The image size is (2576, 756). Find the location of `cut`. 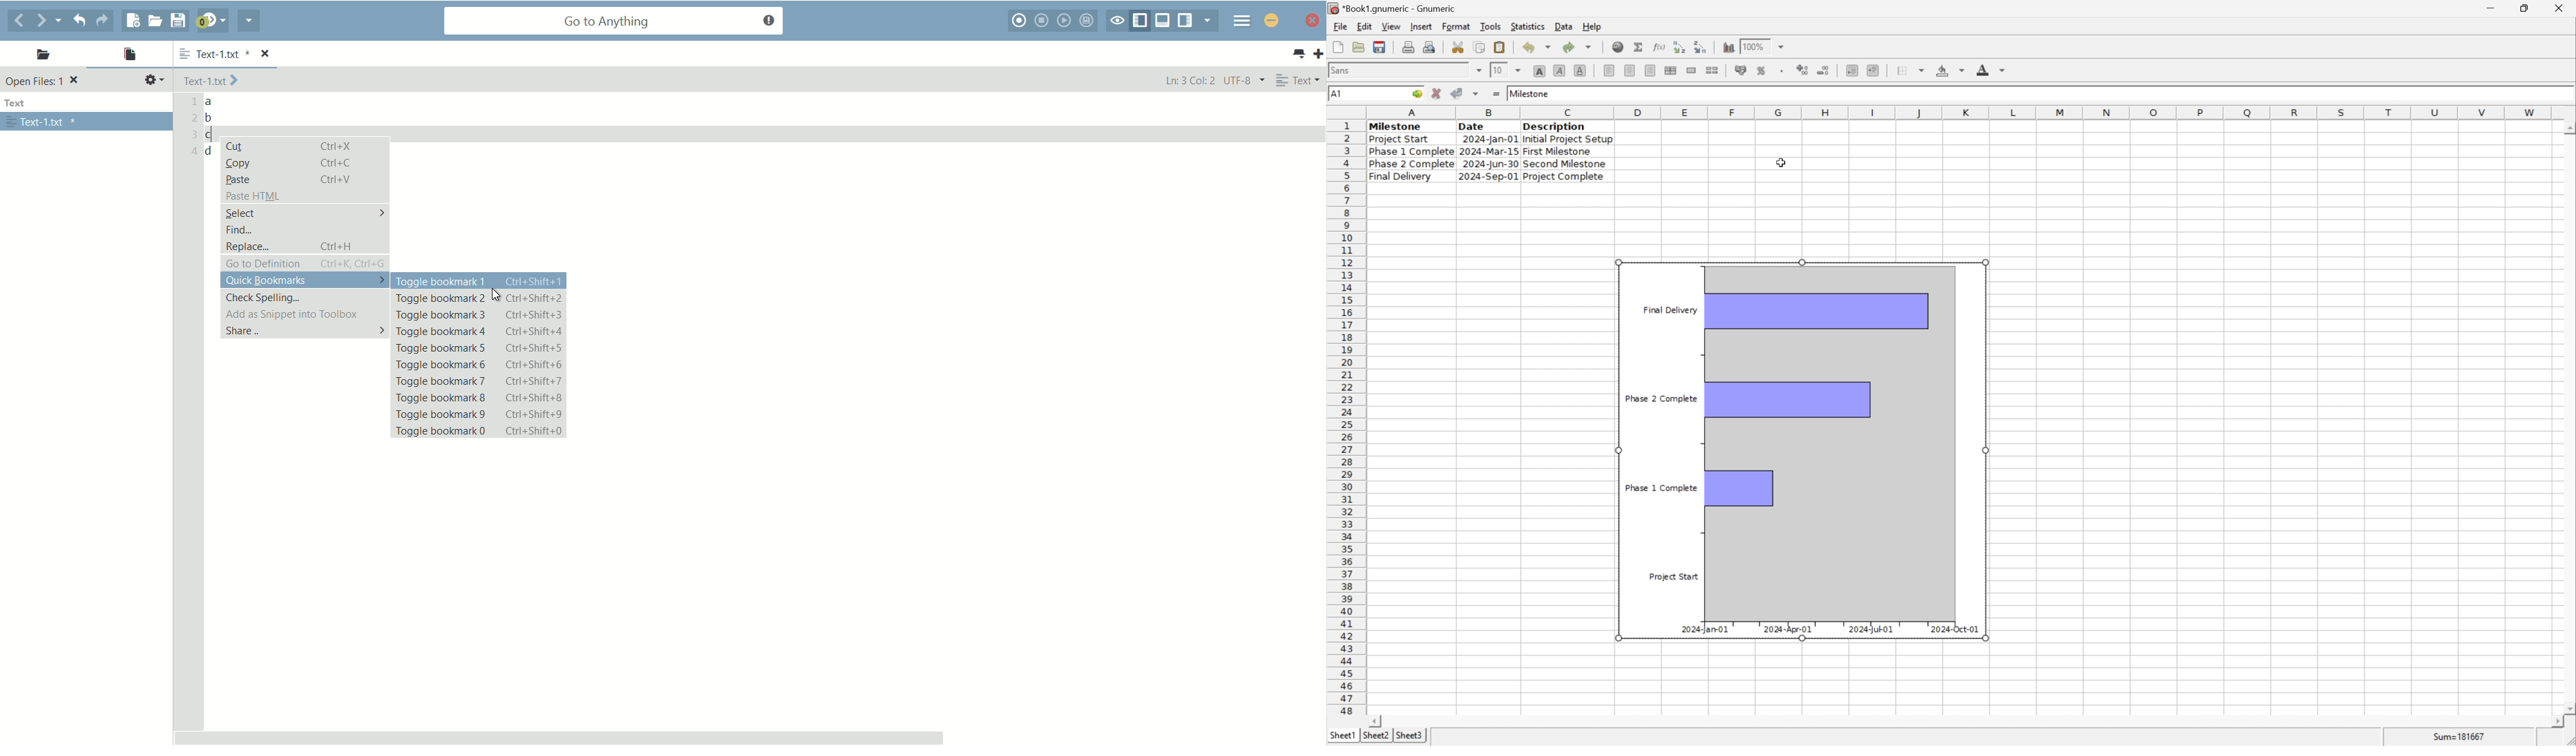

cut is located at coordinates (1459, 47).